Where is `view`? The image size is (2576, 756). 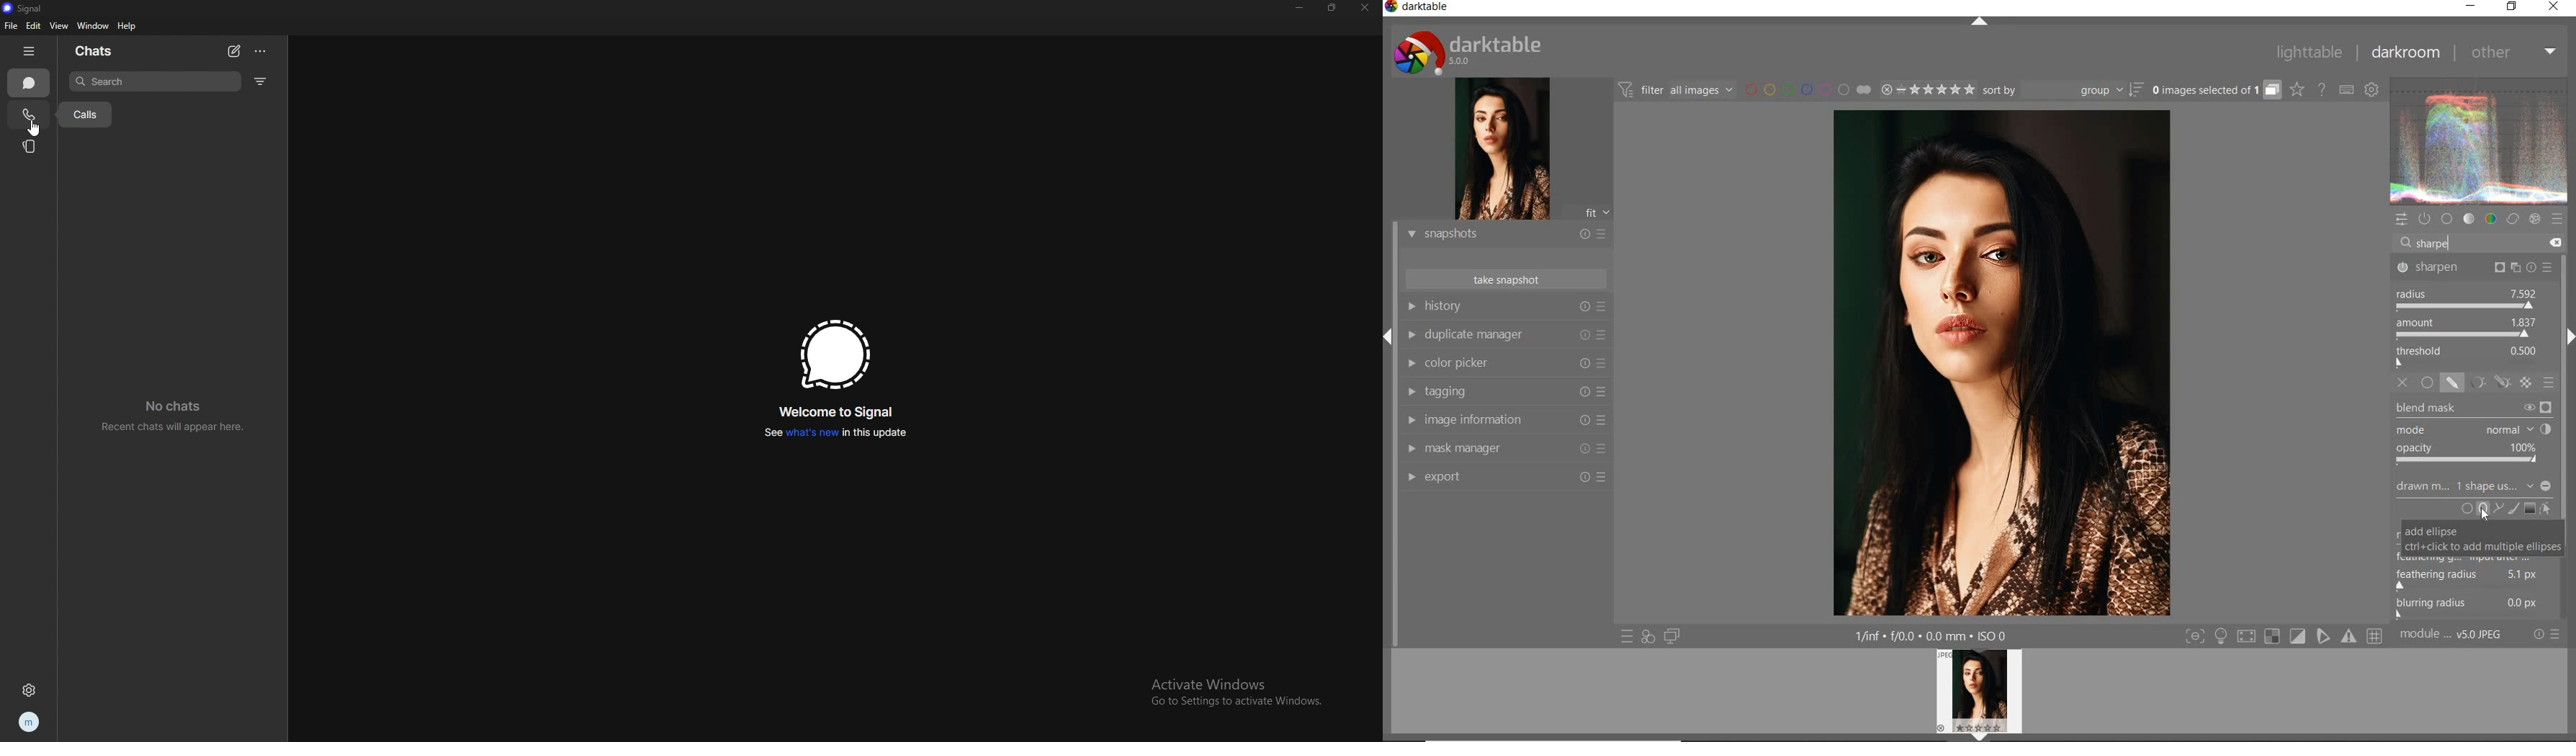
view is located at coordinates (60, 25).